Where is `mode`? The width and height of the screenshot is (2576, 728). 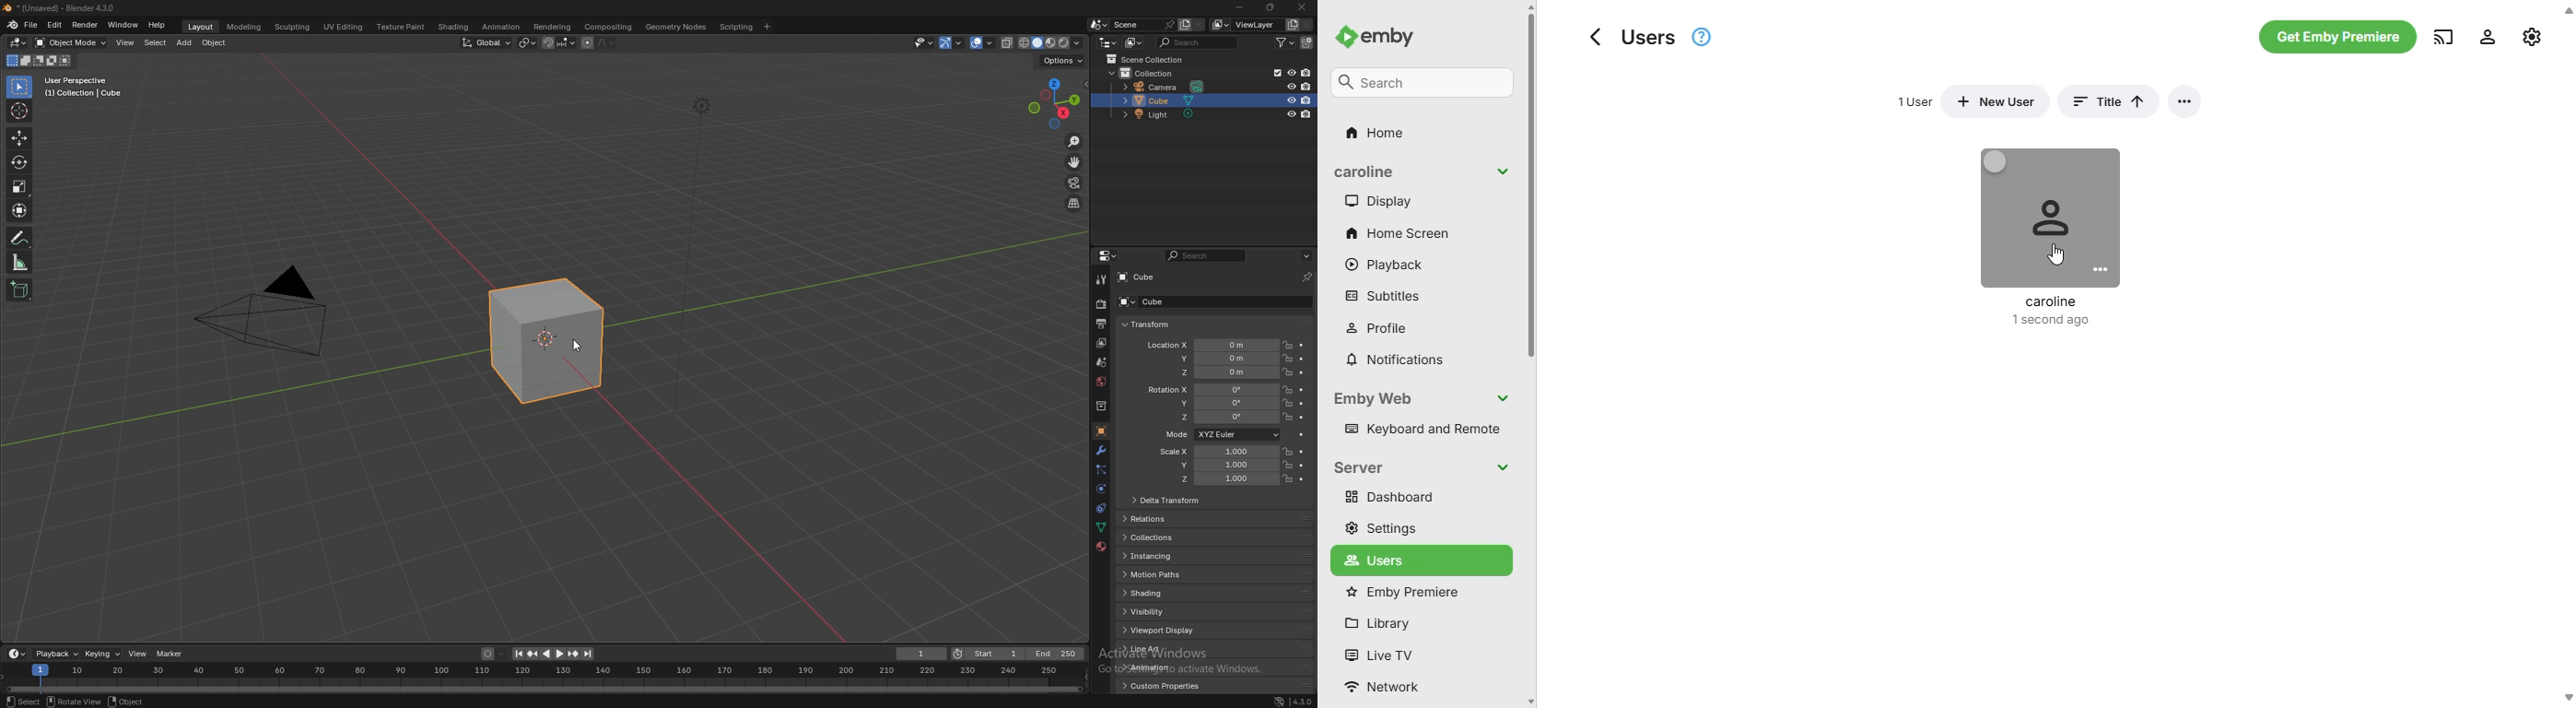
mode is located at coordinates (1221, 434).